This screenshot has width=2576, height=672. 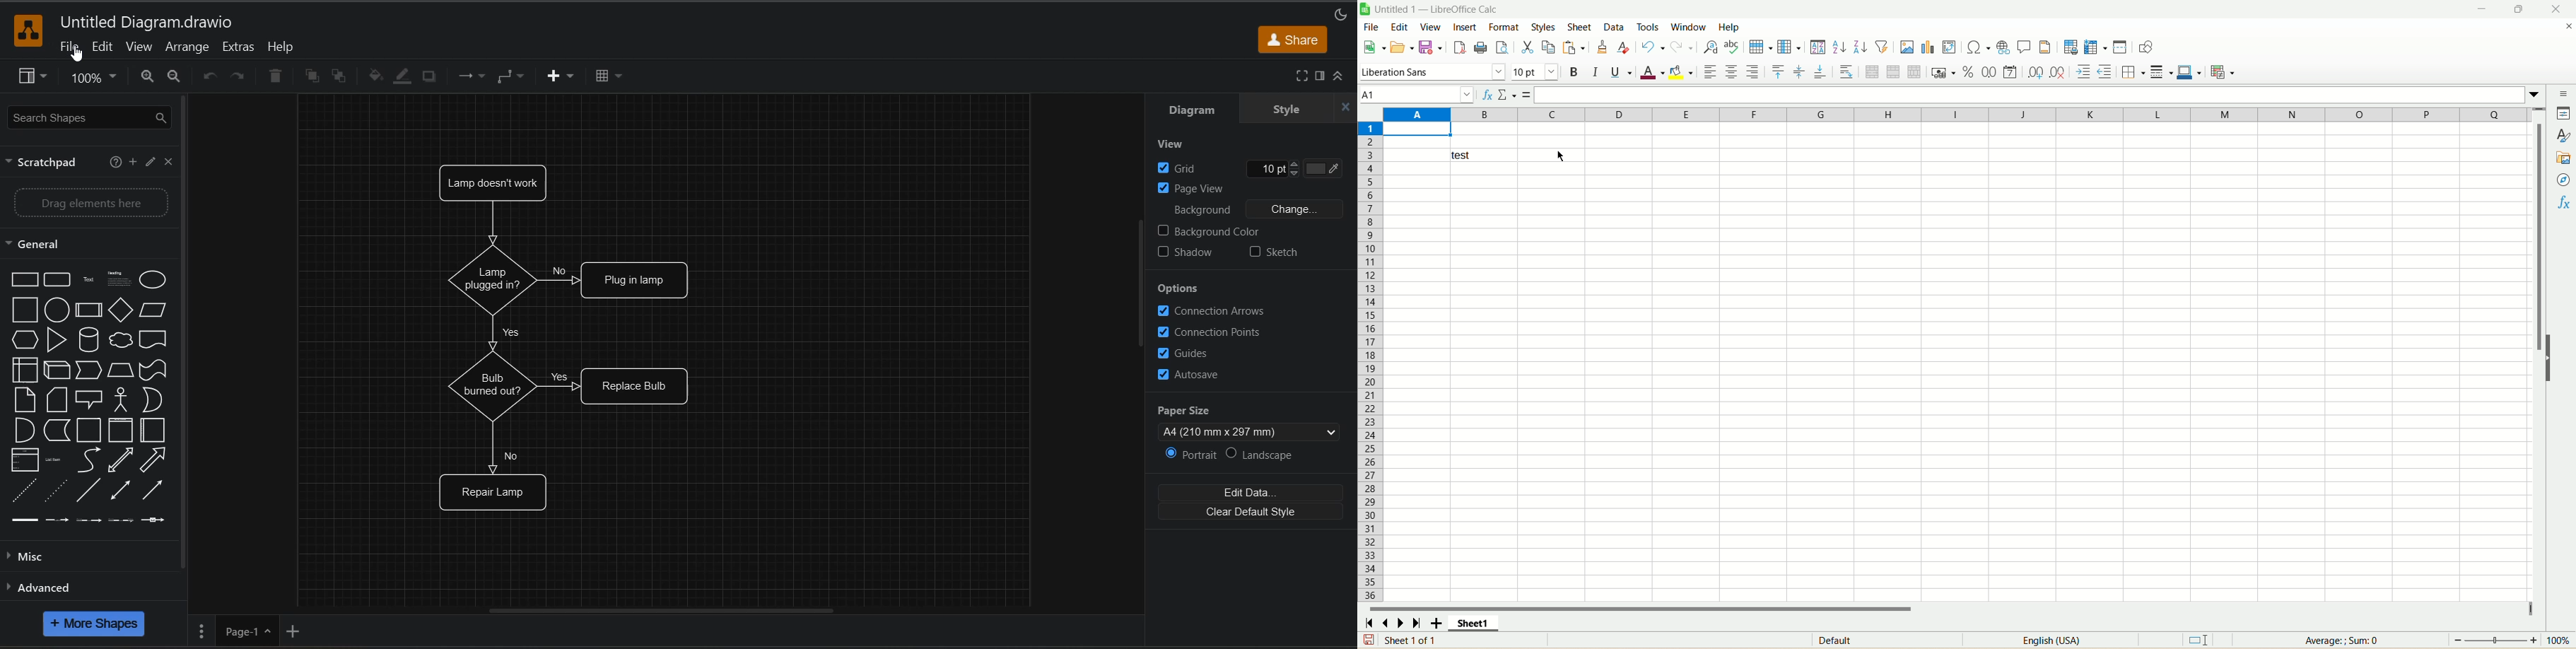 What do you see at coordinates (2549, 358) in the screenshot?
I see `Expand/Collapse` at bounding box center [2549, 358].